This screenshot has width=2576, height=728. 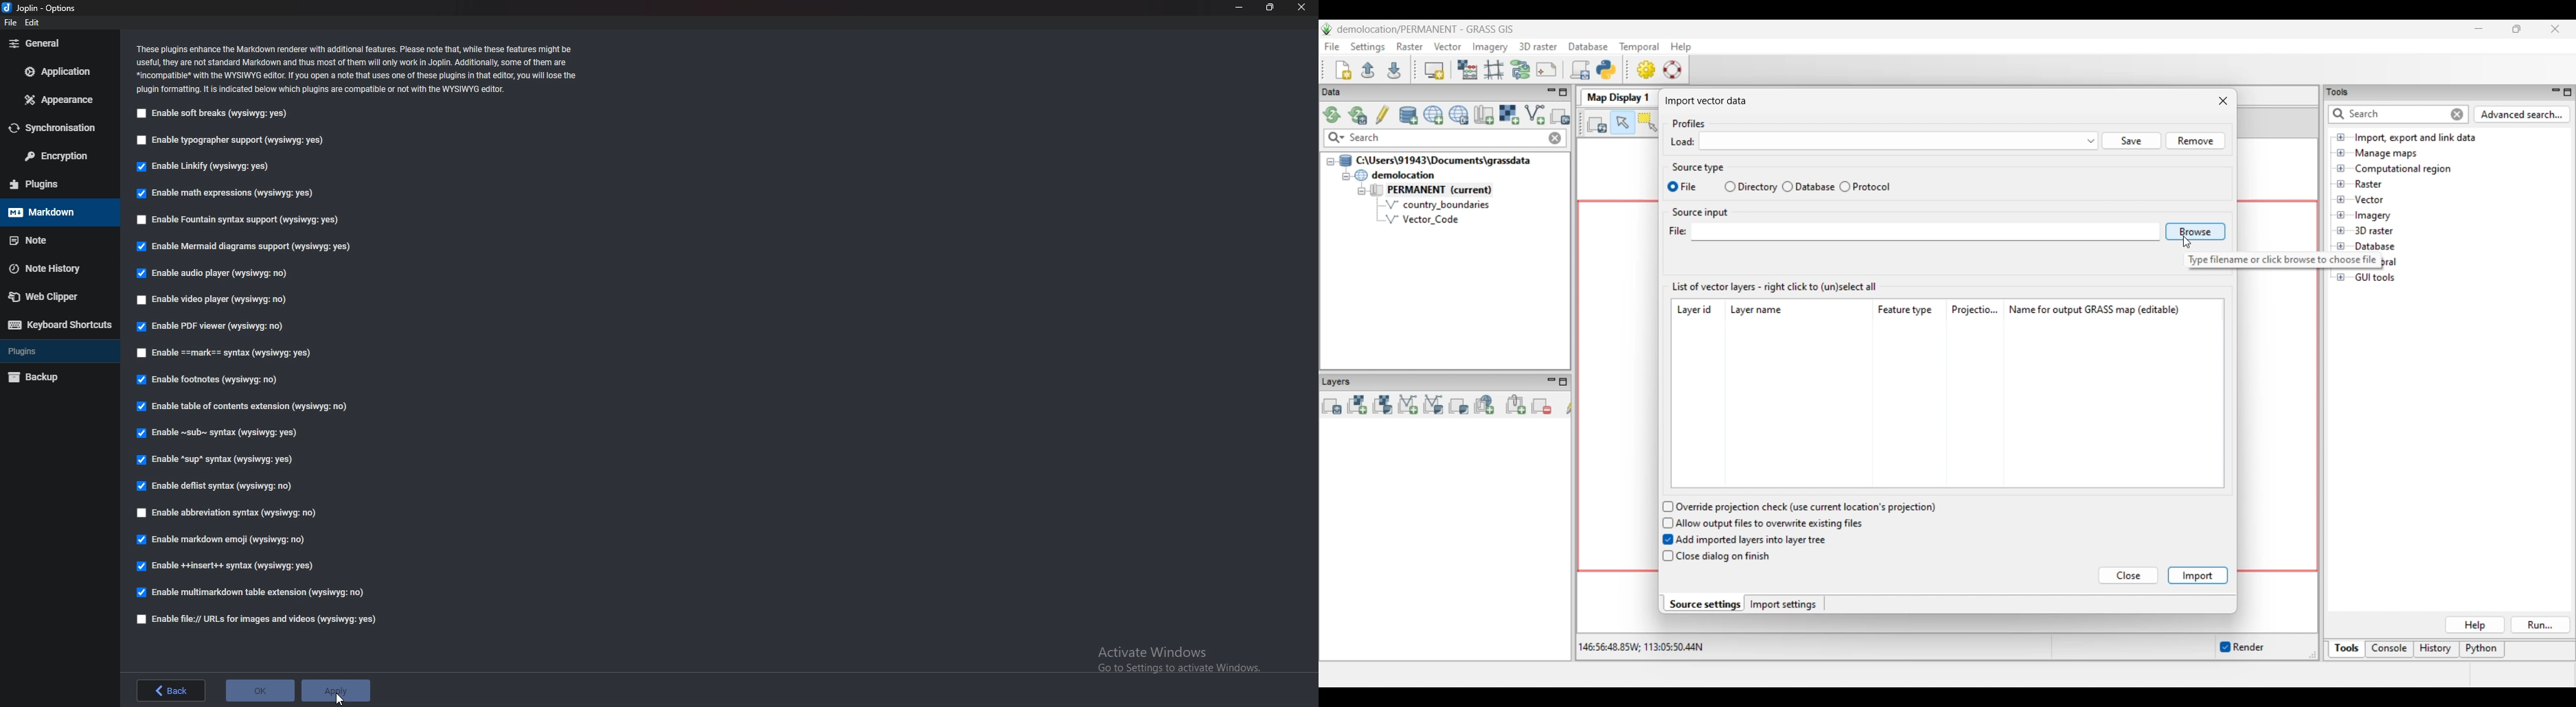 I want to click on backup, so click(x=54, y=378).